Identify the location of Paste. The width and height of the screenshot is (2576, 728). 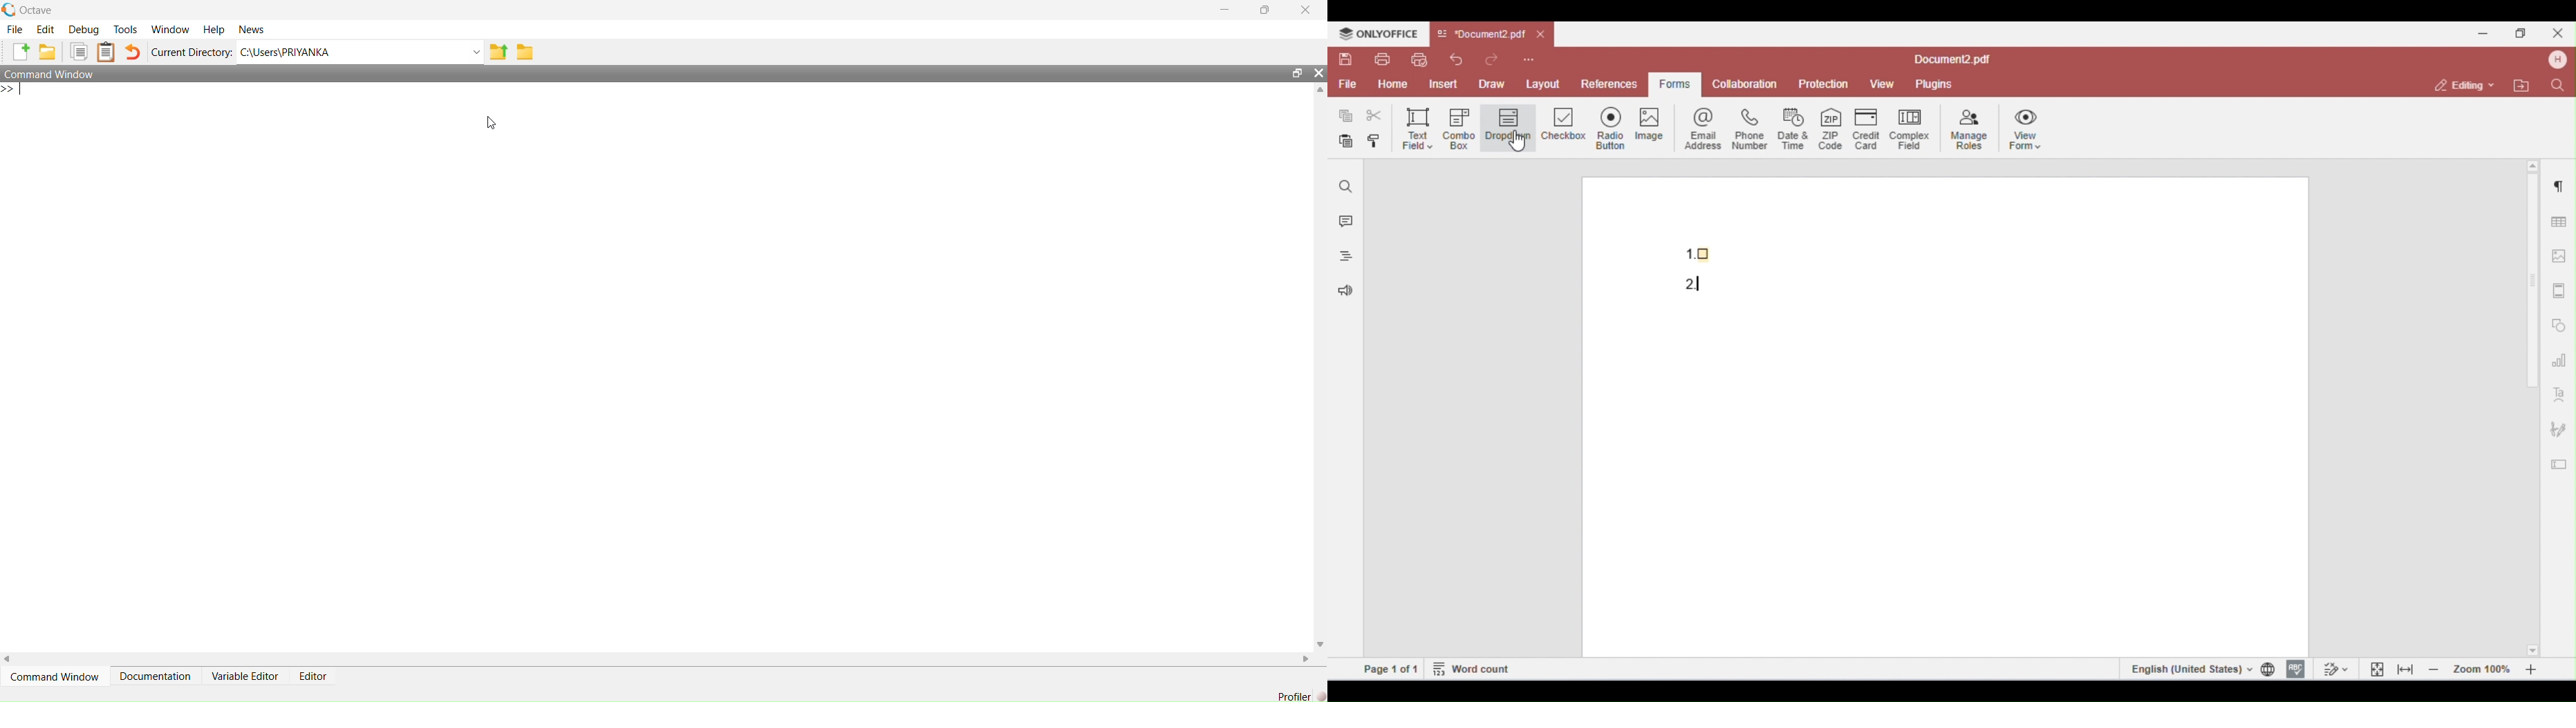
(106, 52).